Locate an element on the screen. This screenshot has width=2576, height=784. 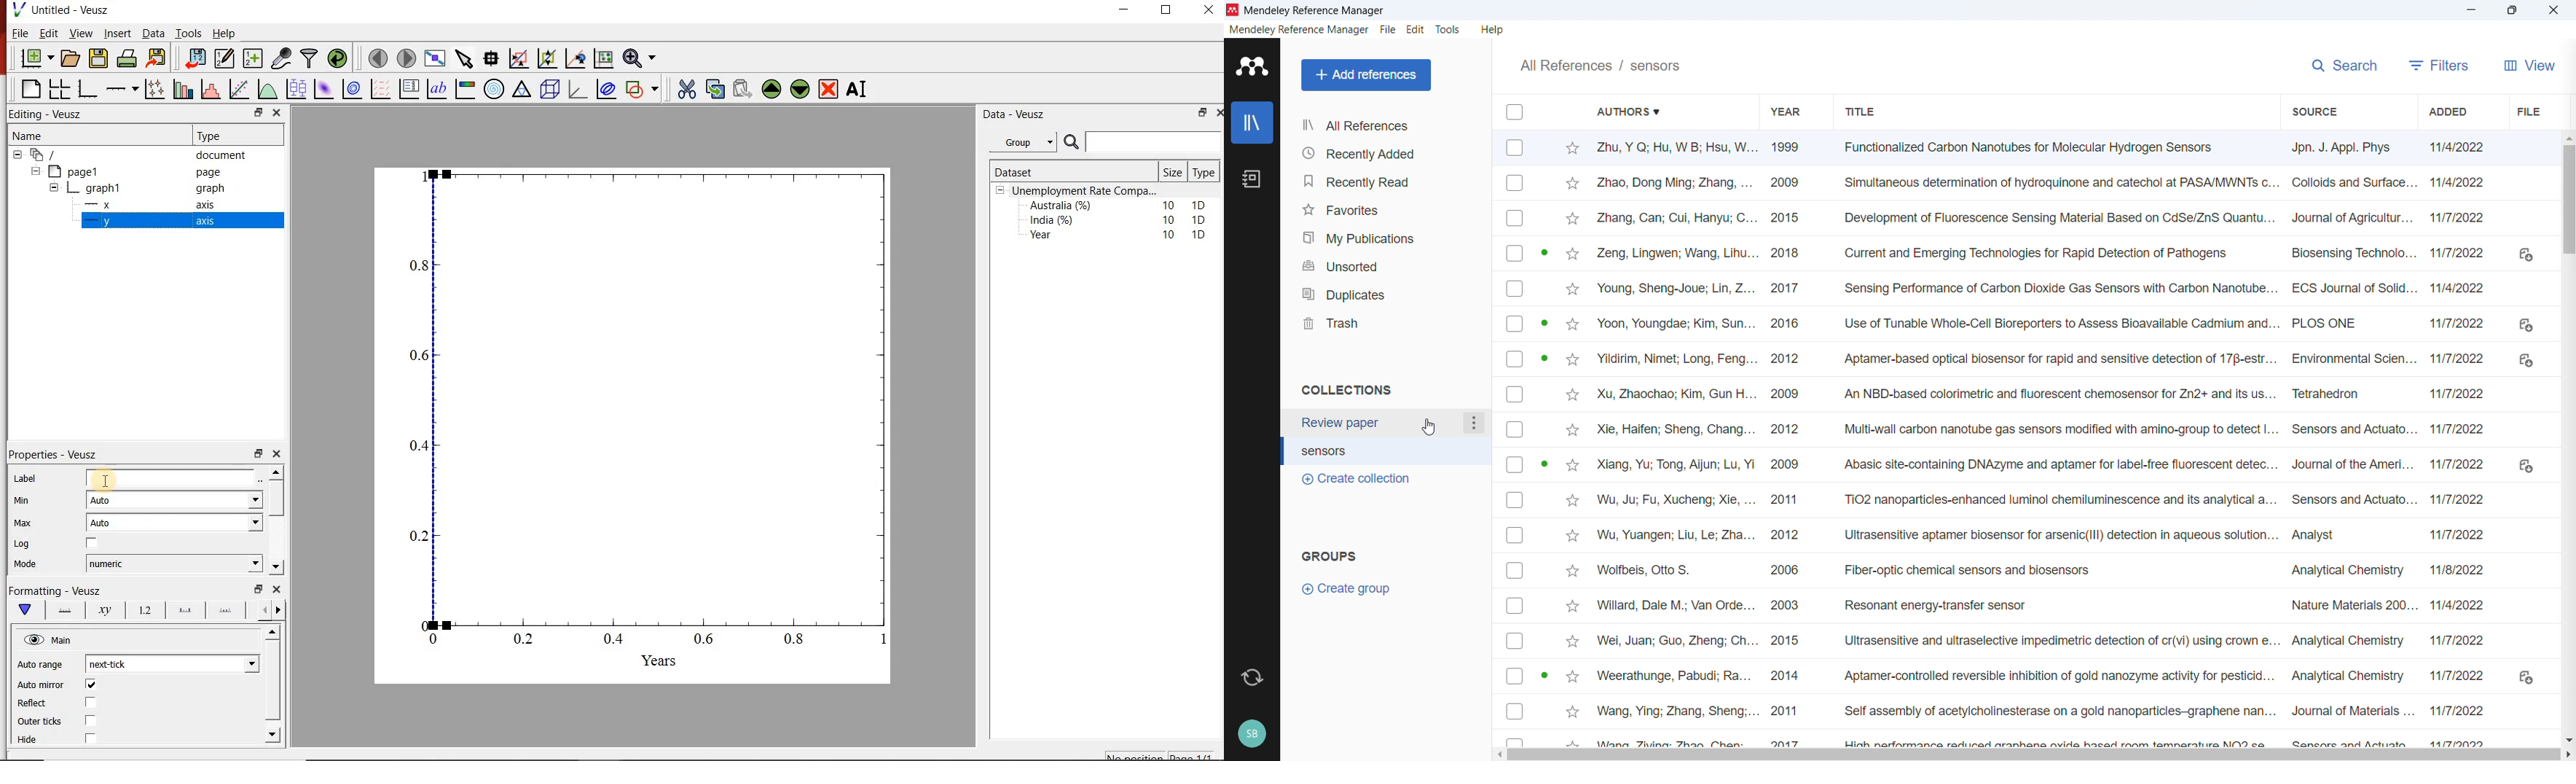
cut the widgets is located at coordinates (687, 89).